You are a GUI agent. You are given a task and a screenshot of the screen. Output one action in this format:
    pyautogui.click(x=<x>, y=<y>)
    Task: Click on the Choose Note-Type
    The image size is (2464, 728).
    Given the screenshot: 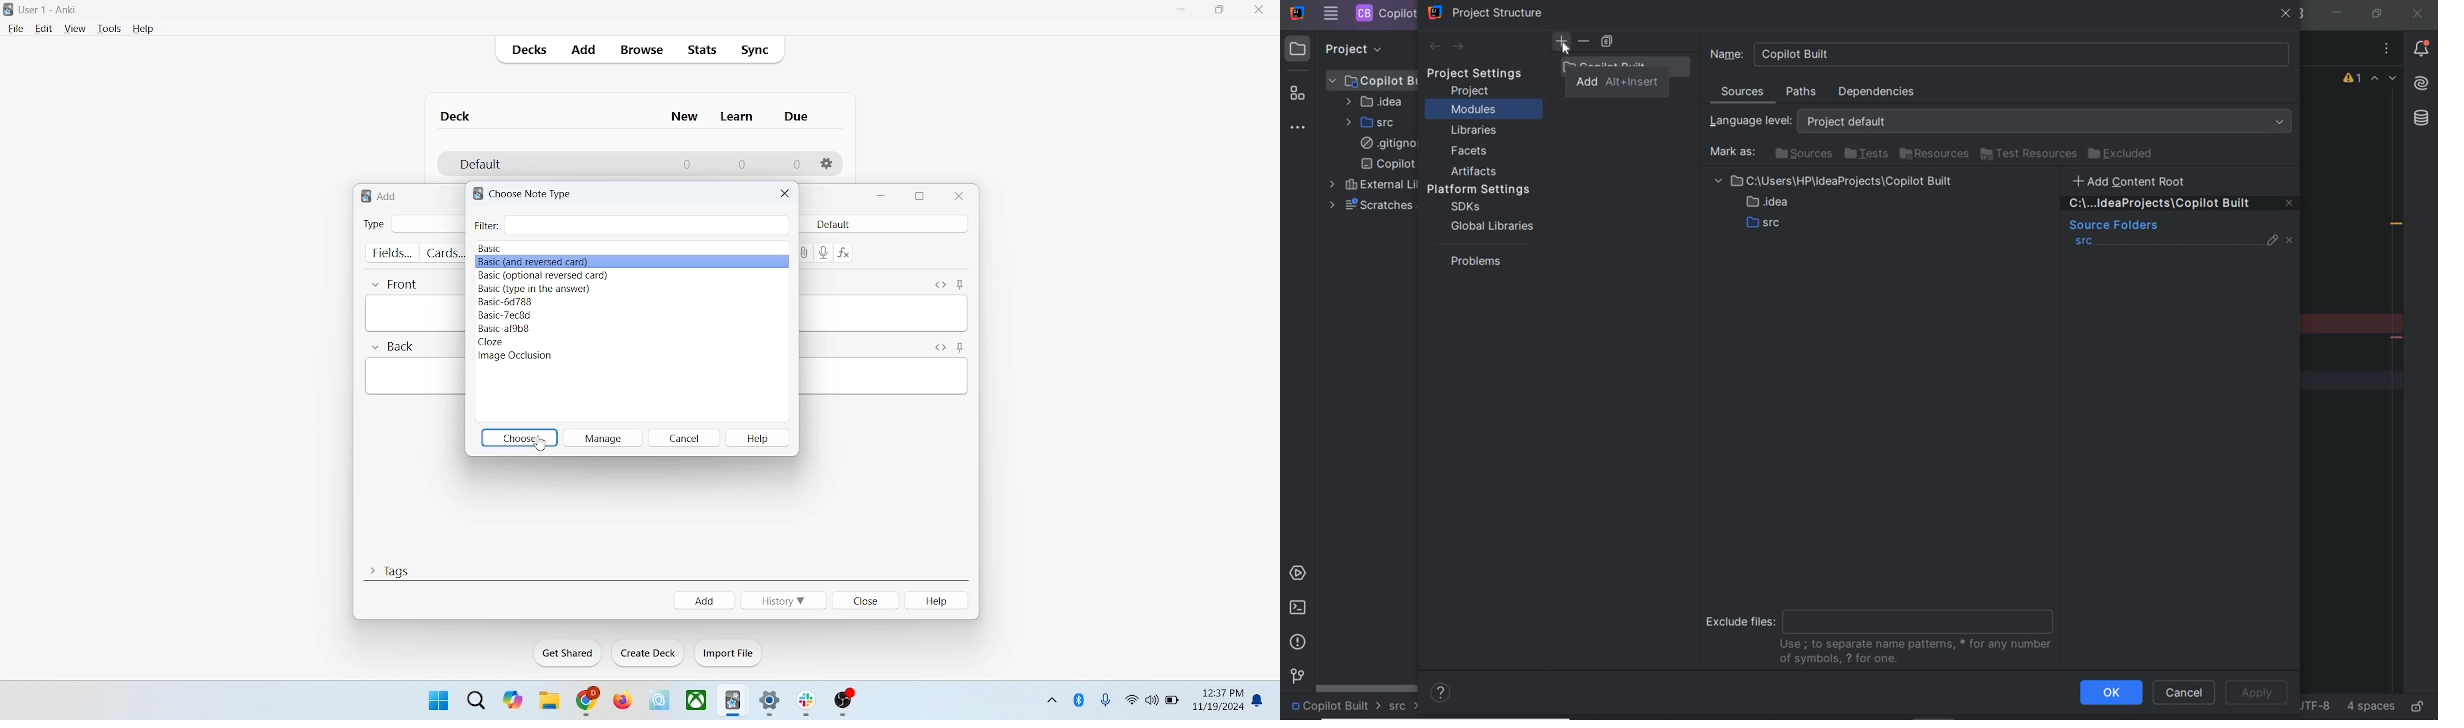 What is the action you would take?
    pyautogui.click(x=538, y=193)
    